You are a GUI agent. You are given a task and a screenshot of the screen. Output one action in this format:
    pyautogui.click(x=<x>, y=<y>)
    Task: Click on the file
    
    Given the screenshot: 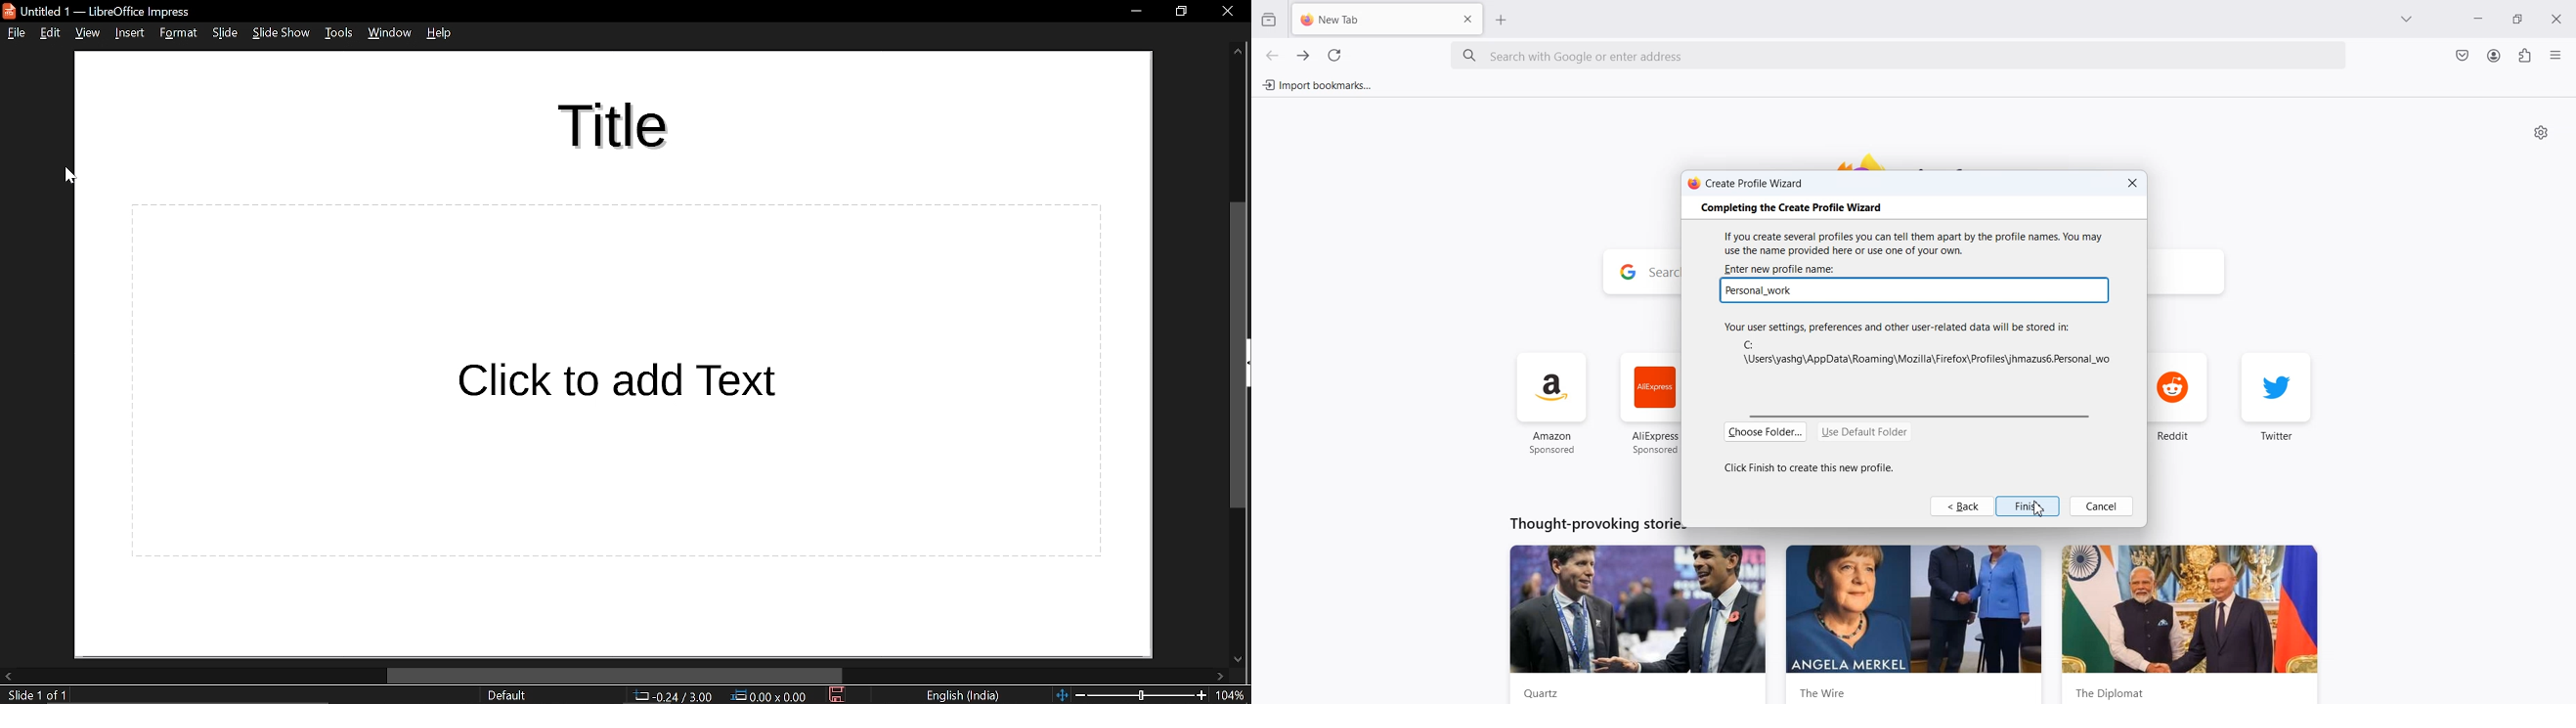 What is the action you would take?
    pyautogui.click(x=16, y=32)
    